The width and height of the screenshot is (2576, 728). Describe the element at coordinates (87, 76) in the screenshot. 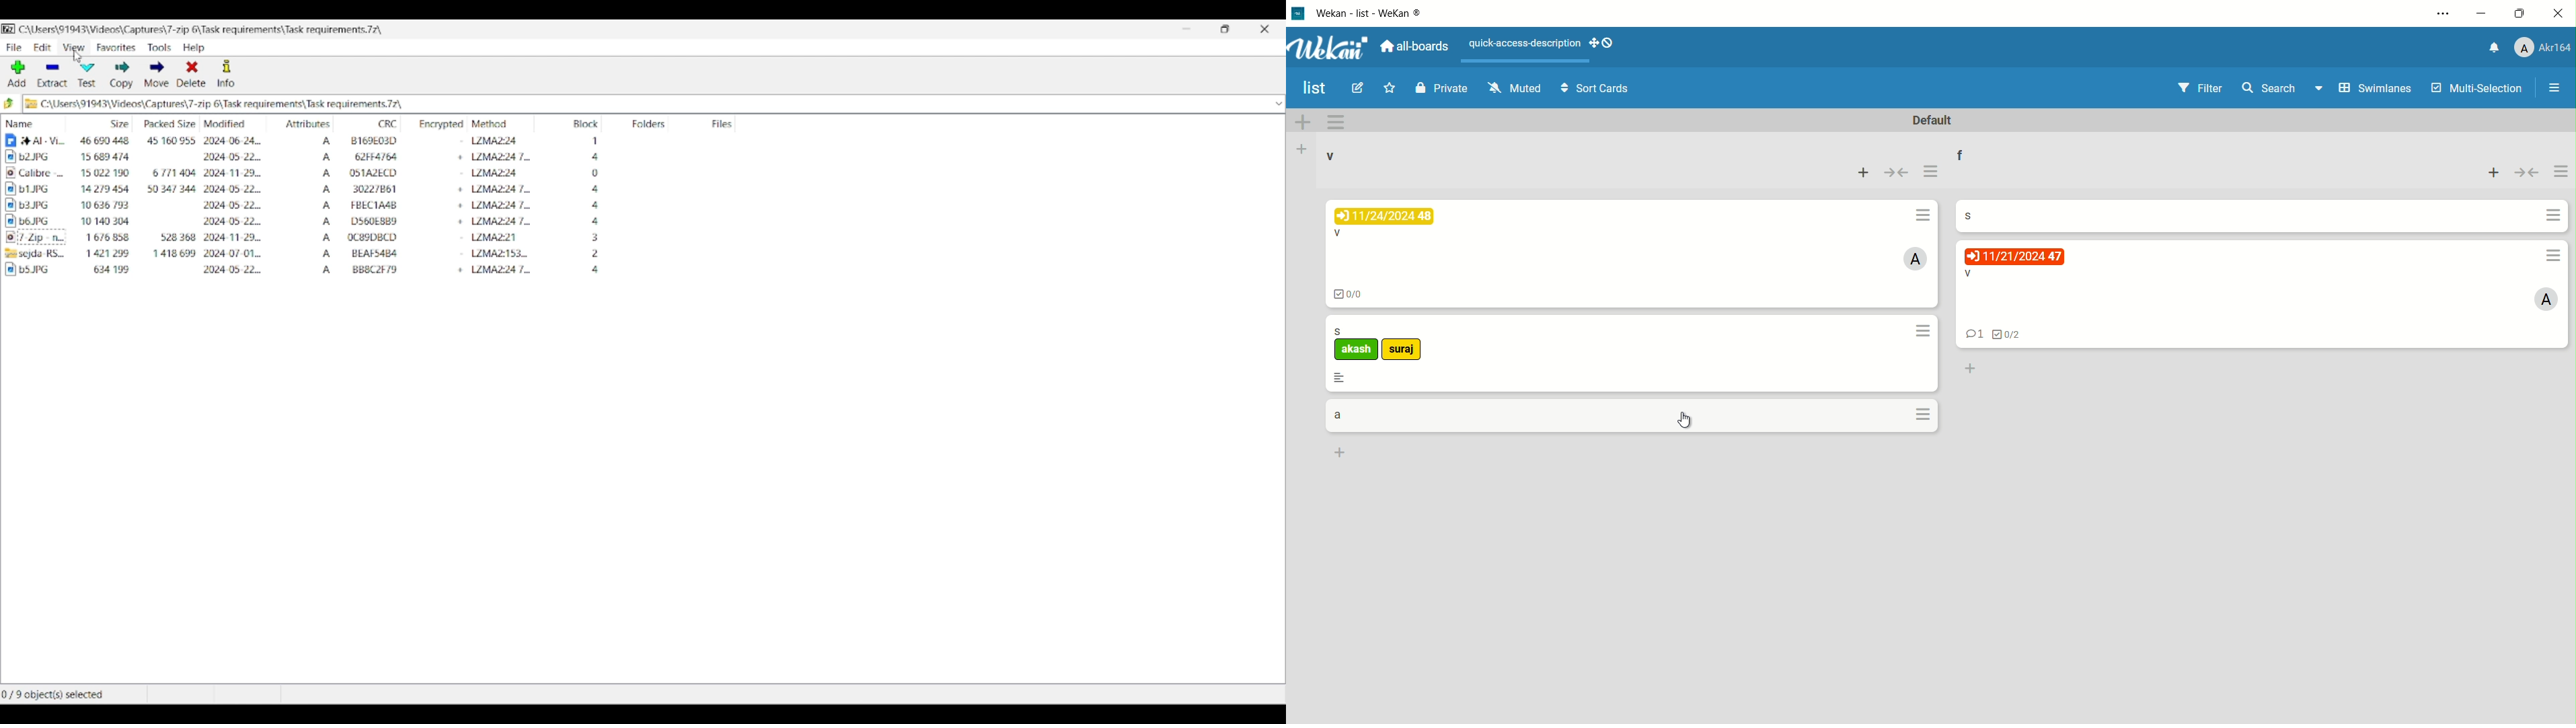

I see `Test` at that location.